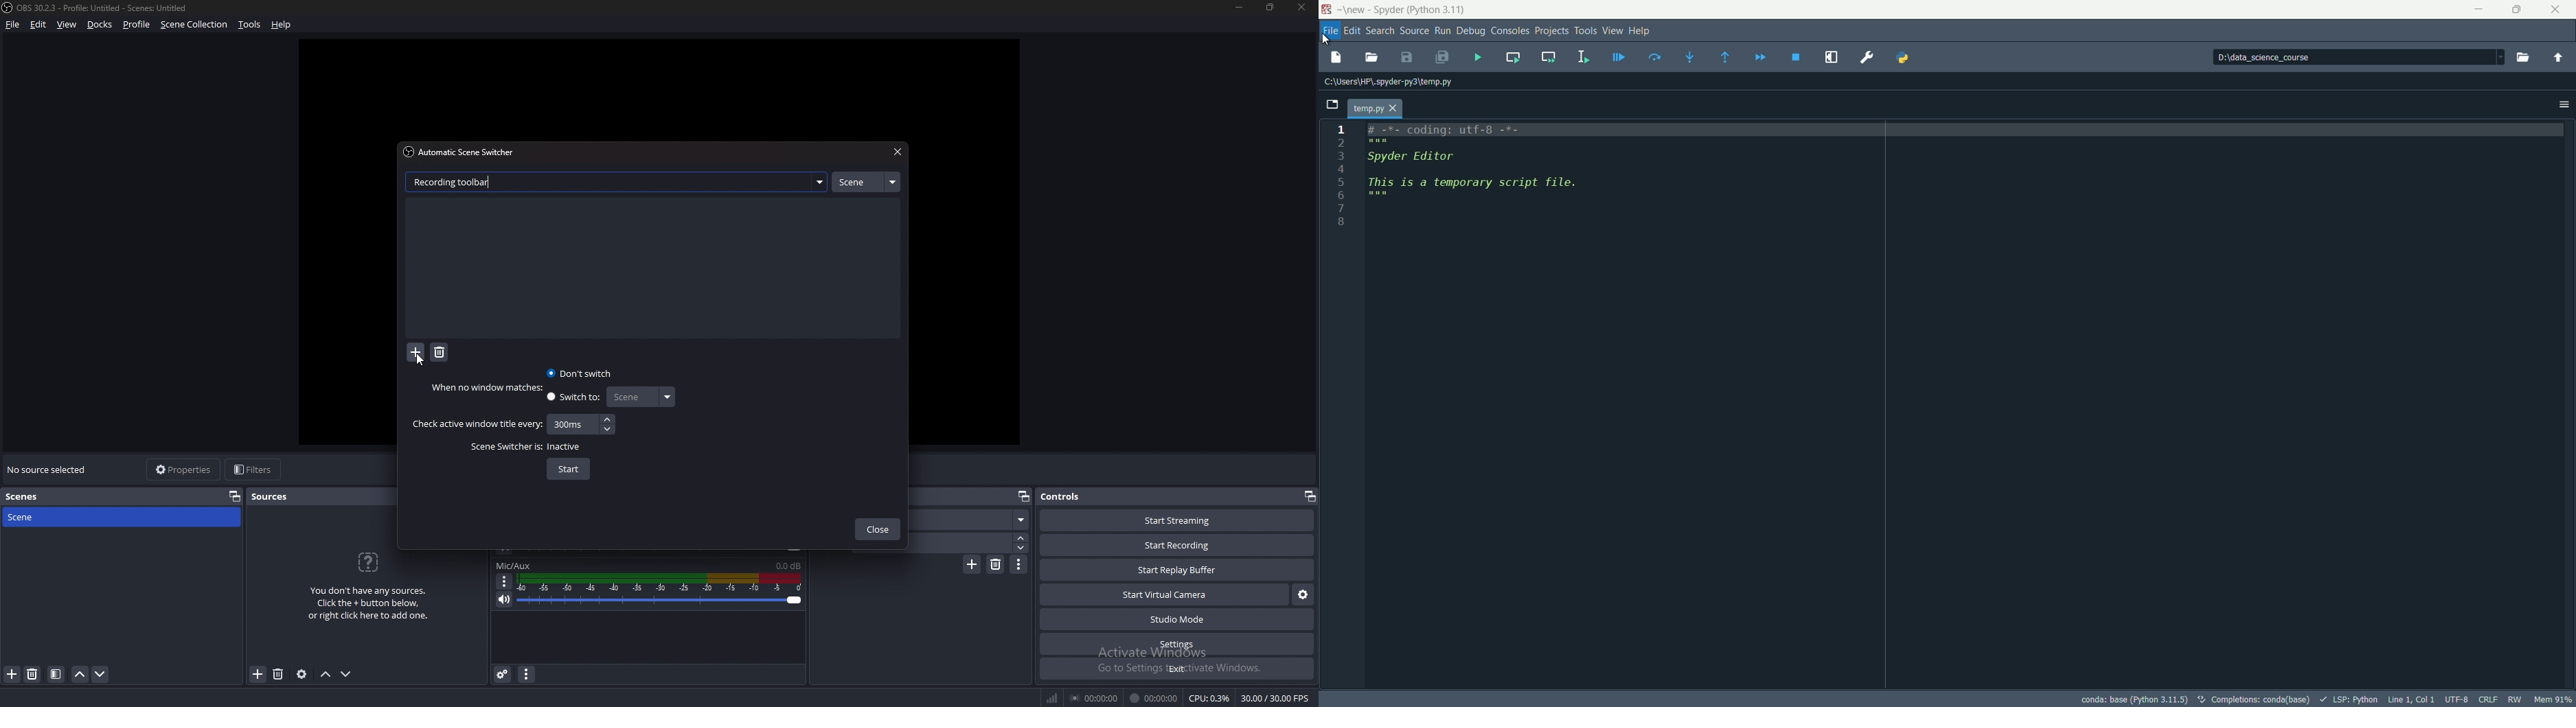  Describe the element at coordinates (250, 24) in the screenshot. I see `tools` at that location.